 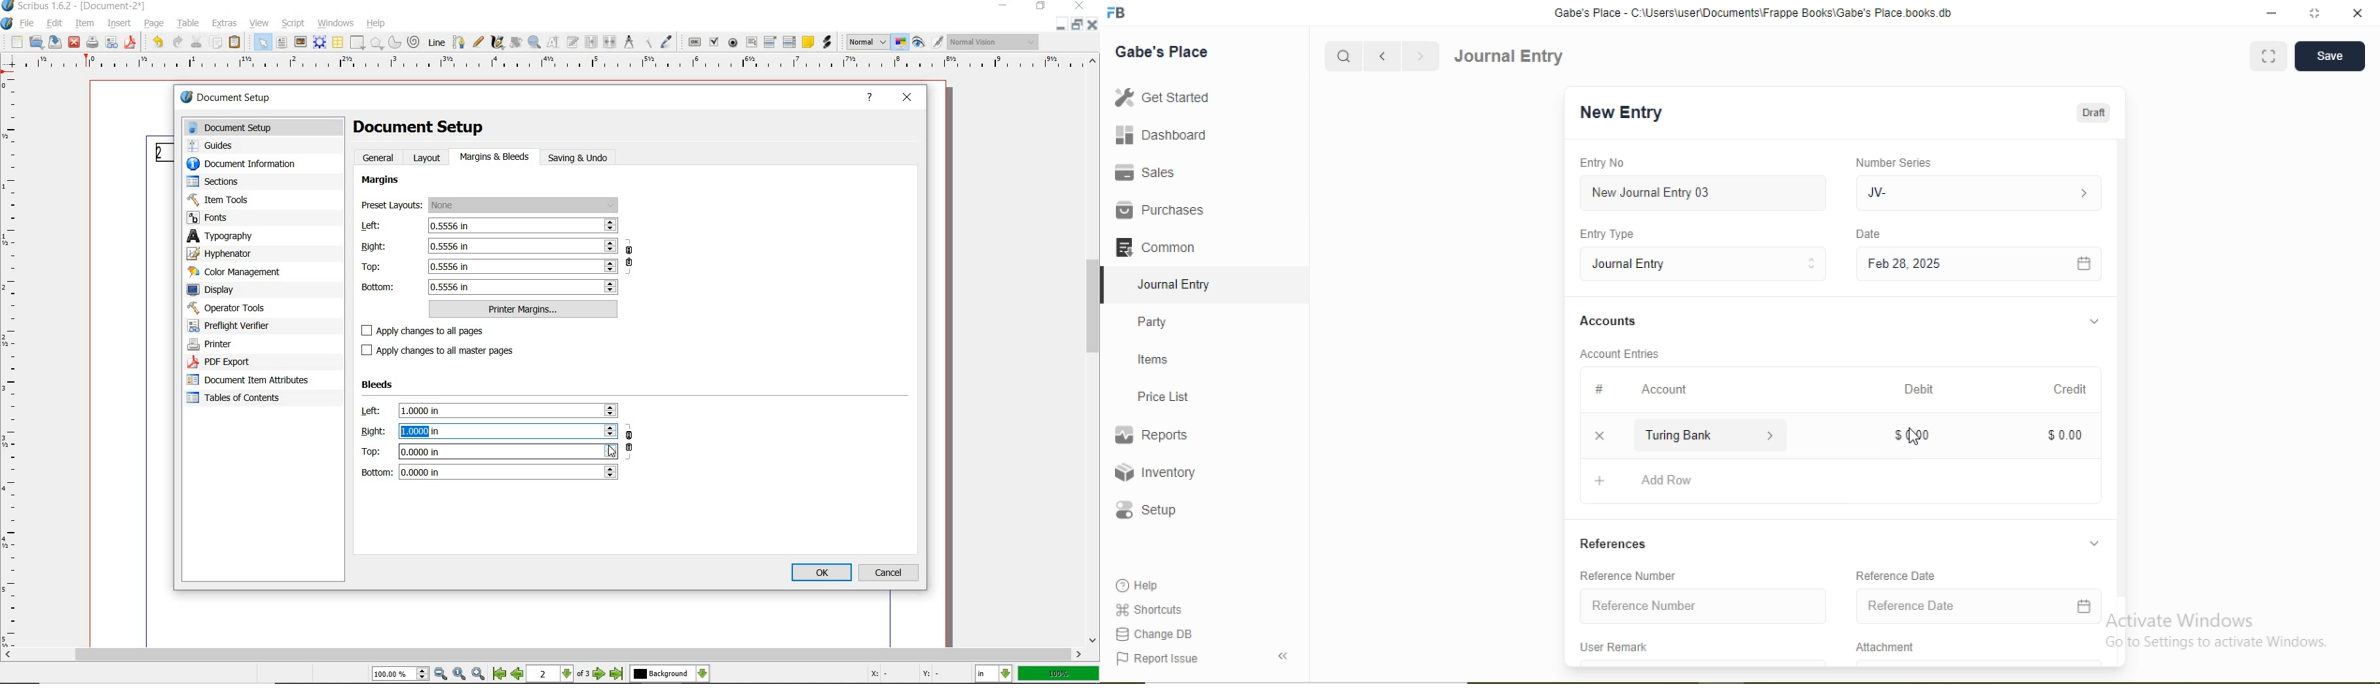 I want to click on document information, so click(x=255, y=164).